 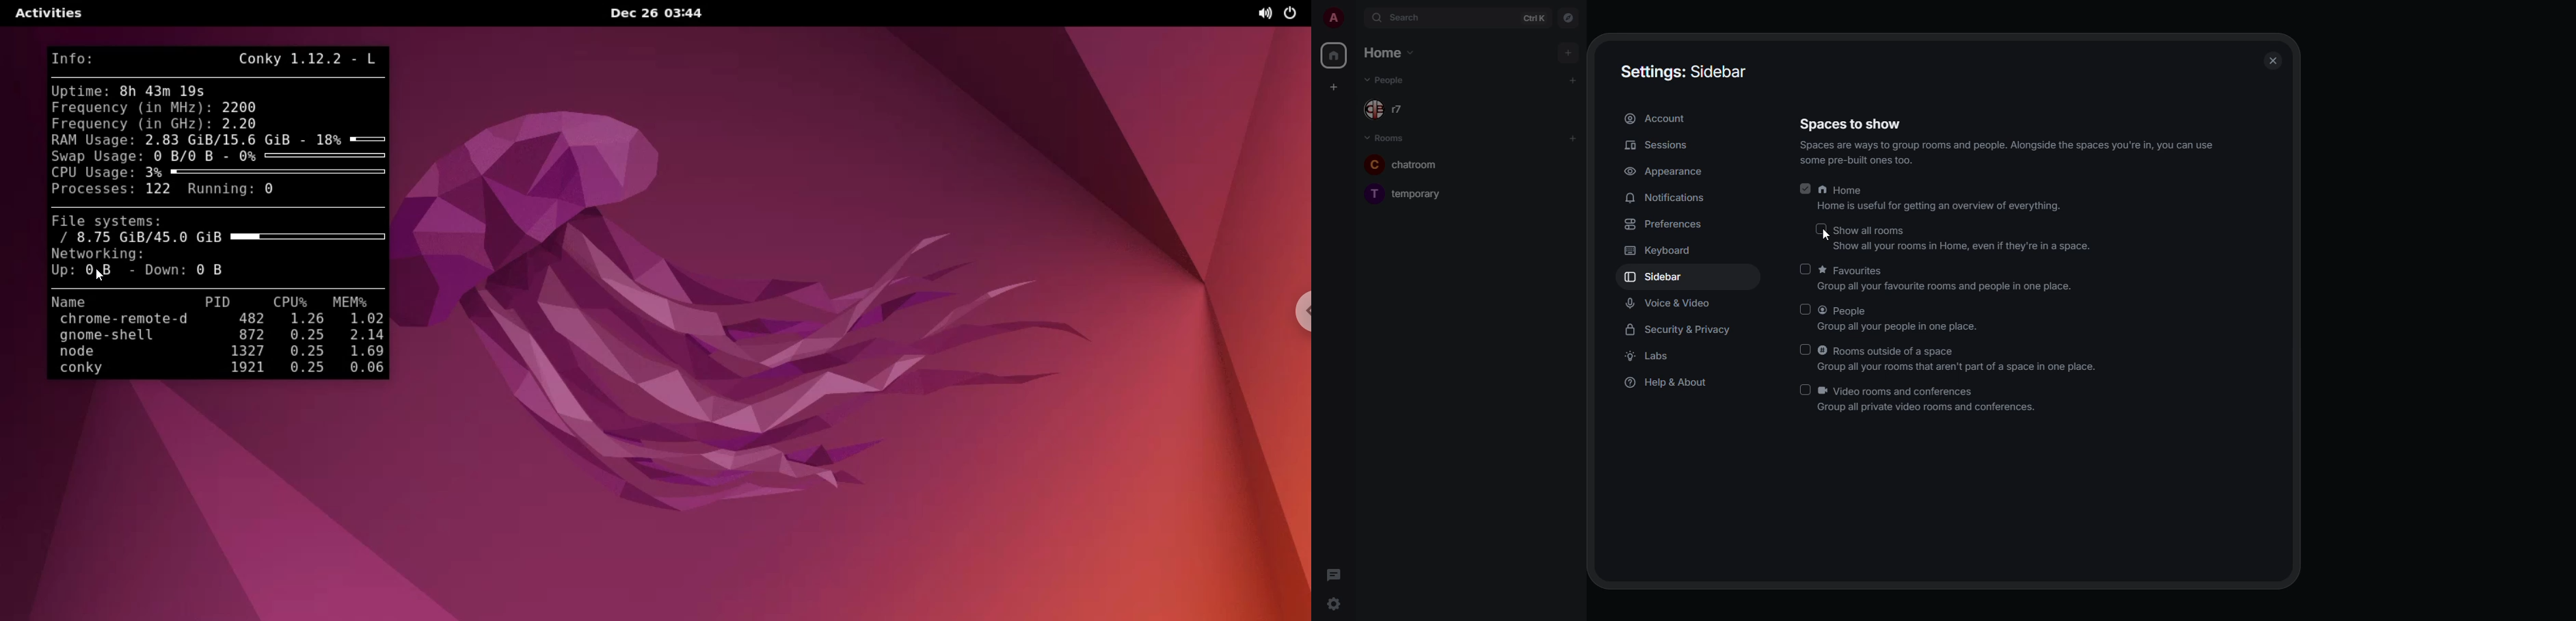 What do you see at coordinates (1944, 198) in the screenshot?
I see ` HomeHome is useful for getting an overview of everything.` at bounding box center [1944, 198].